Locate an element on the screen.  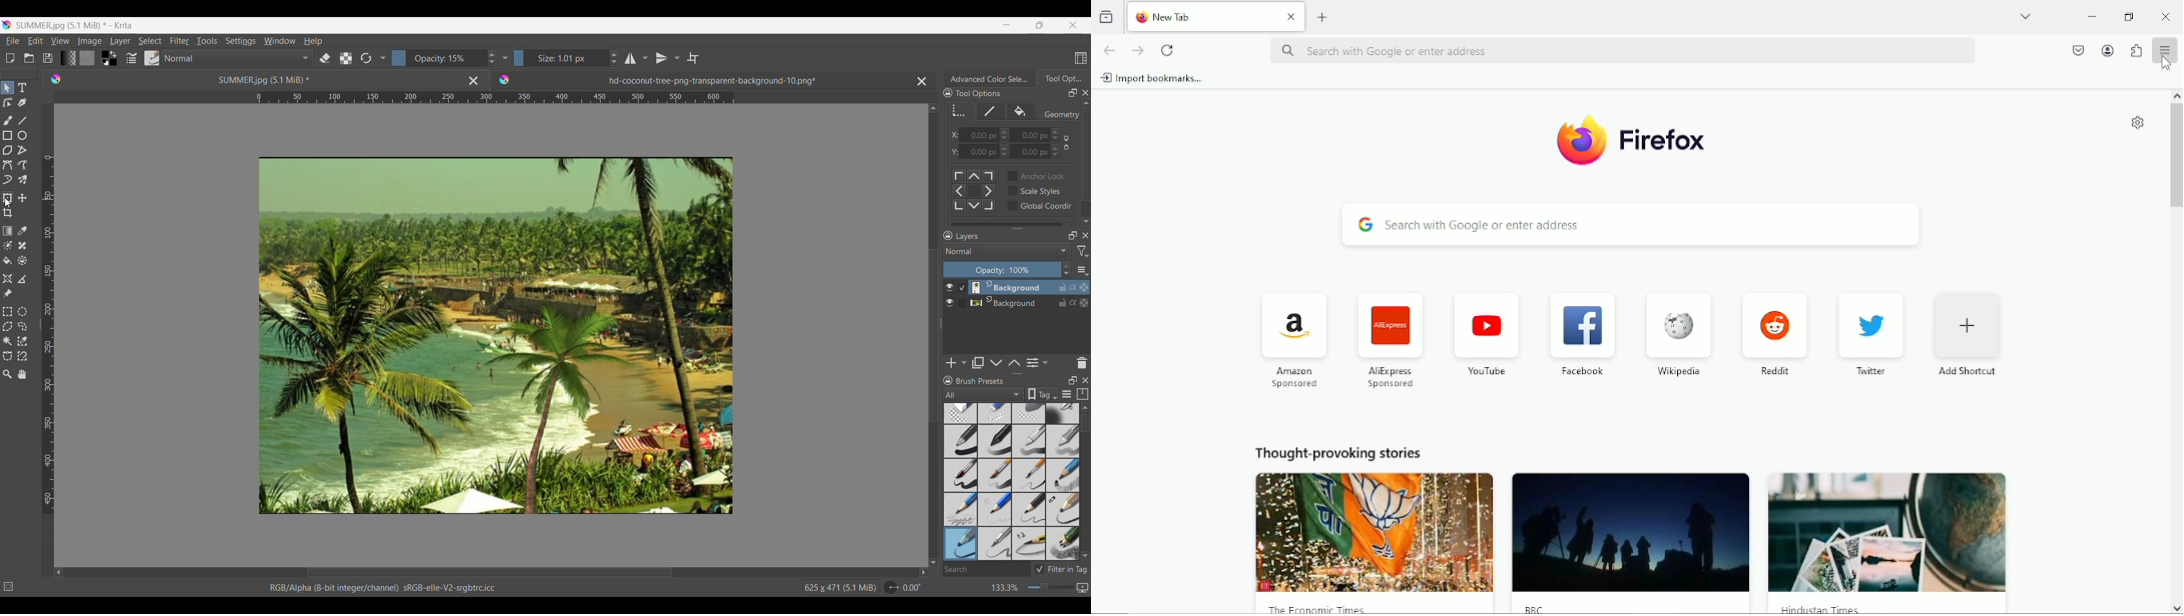
image is located at coordinates (1376, 532).